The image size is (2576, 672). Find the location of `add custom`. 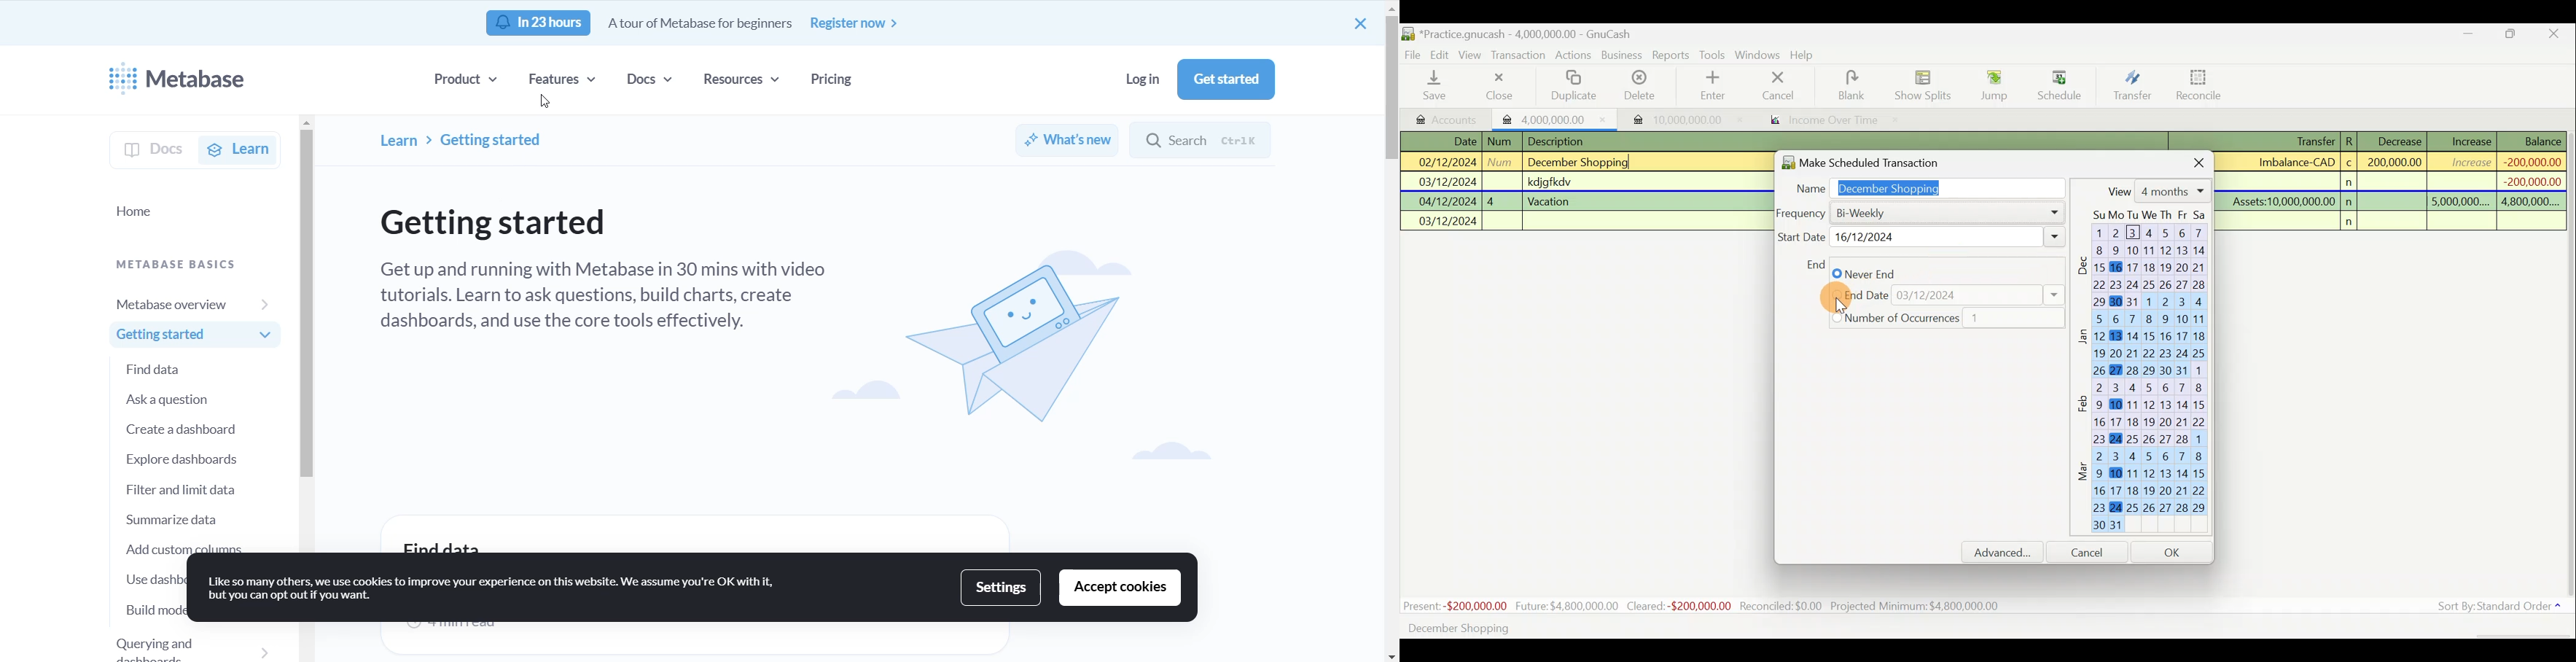

add custom is located at coordinates (184, 550).